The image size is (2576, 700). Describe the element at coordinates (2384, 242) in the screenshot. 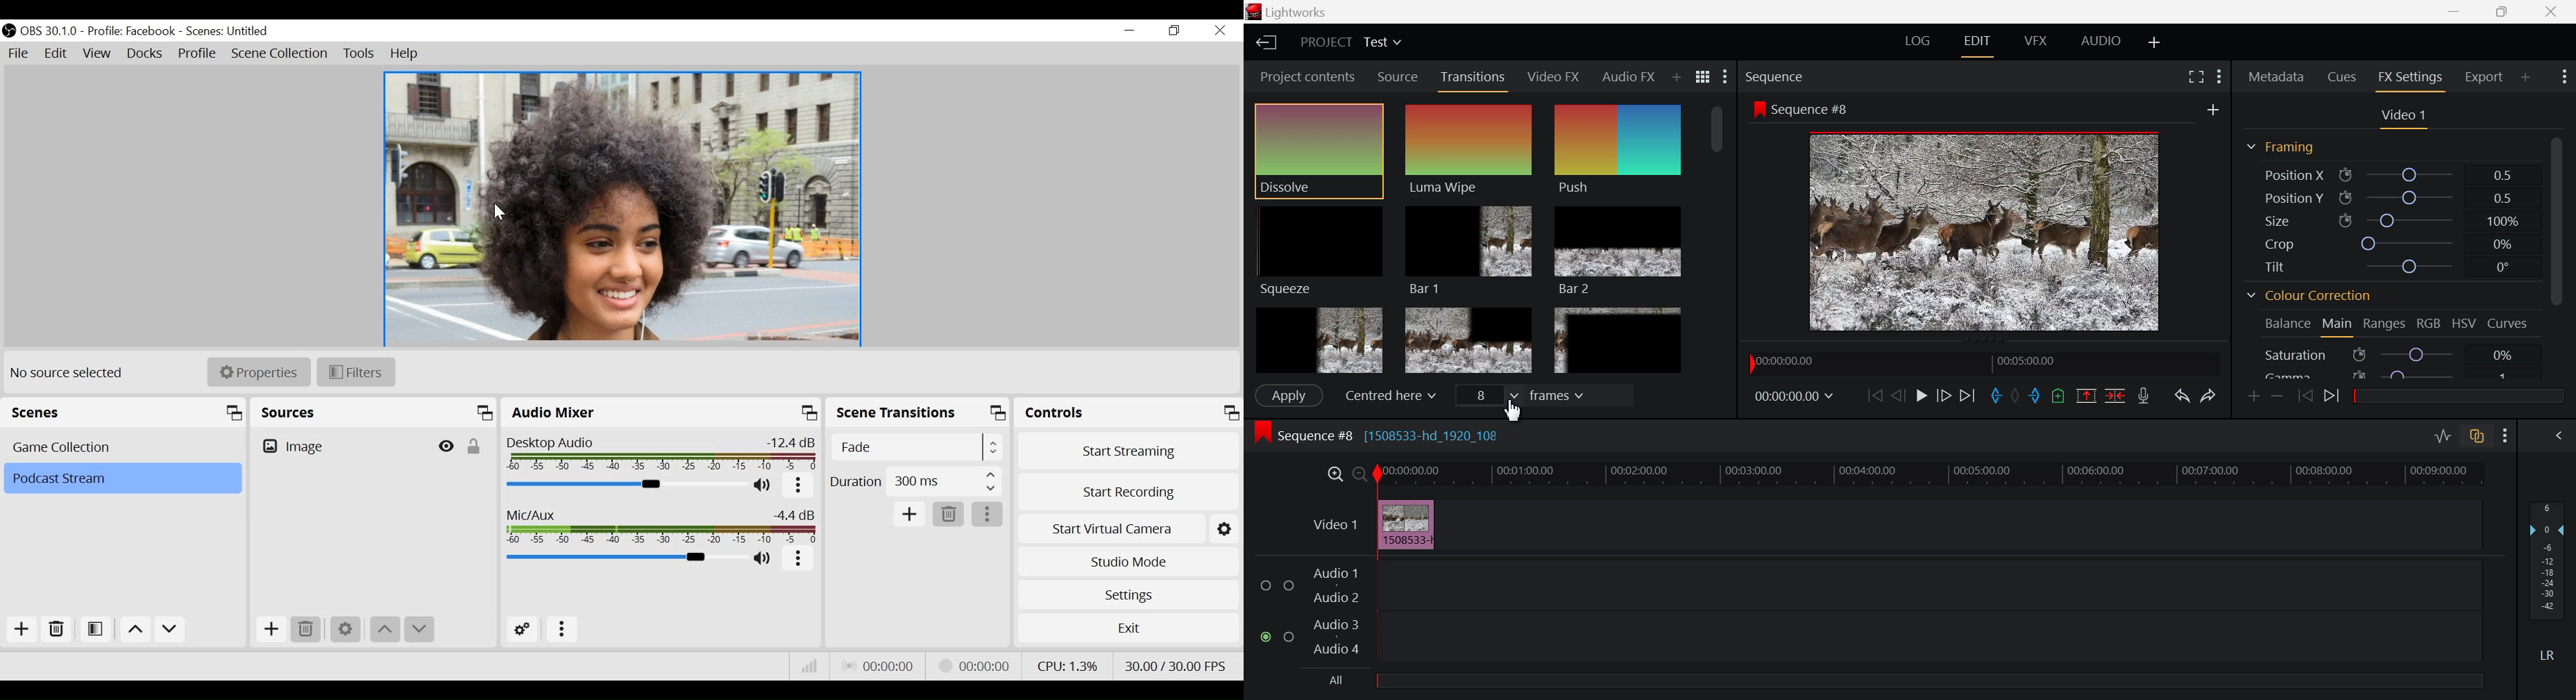

I see `Crop` at that location.